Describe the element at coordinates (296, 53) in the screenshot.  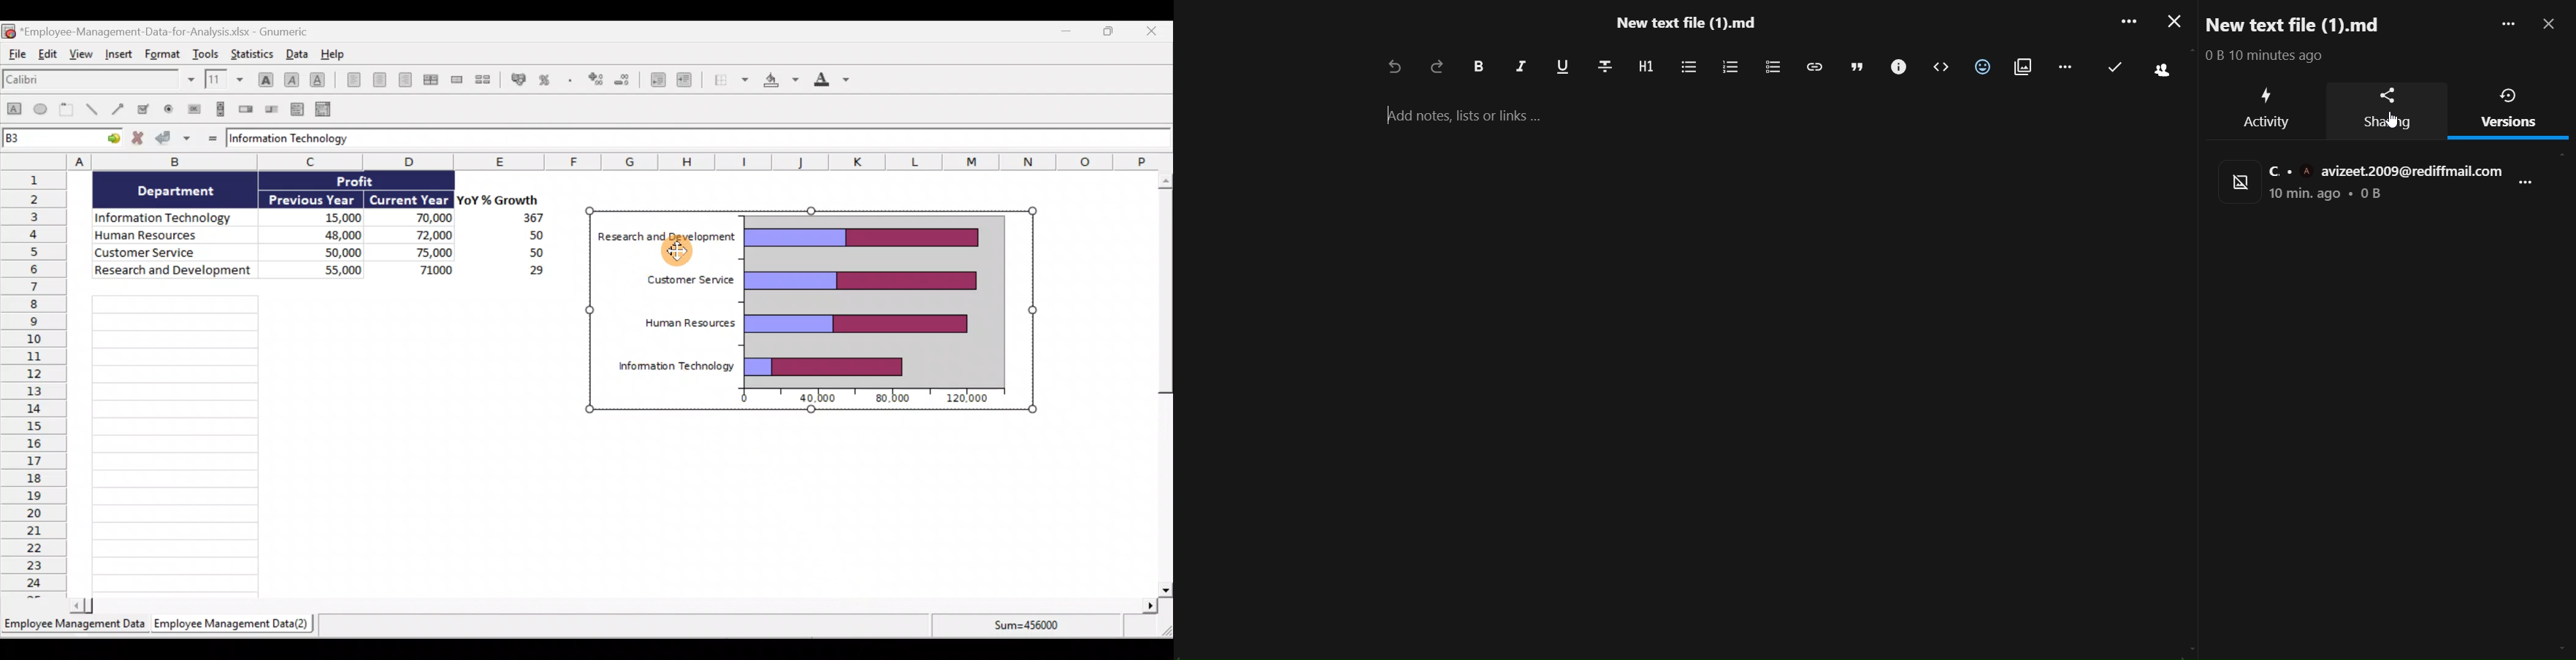
I see `Data` at that location.